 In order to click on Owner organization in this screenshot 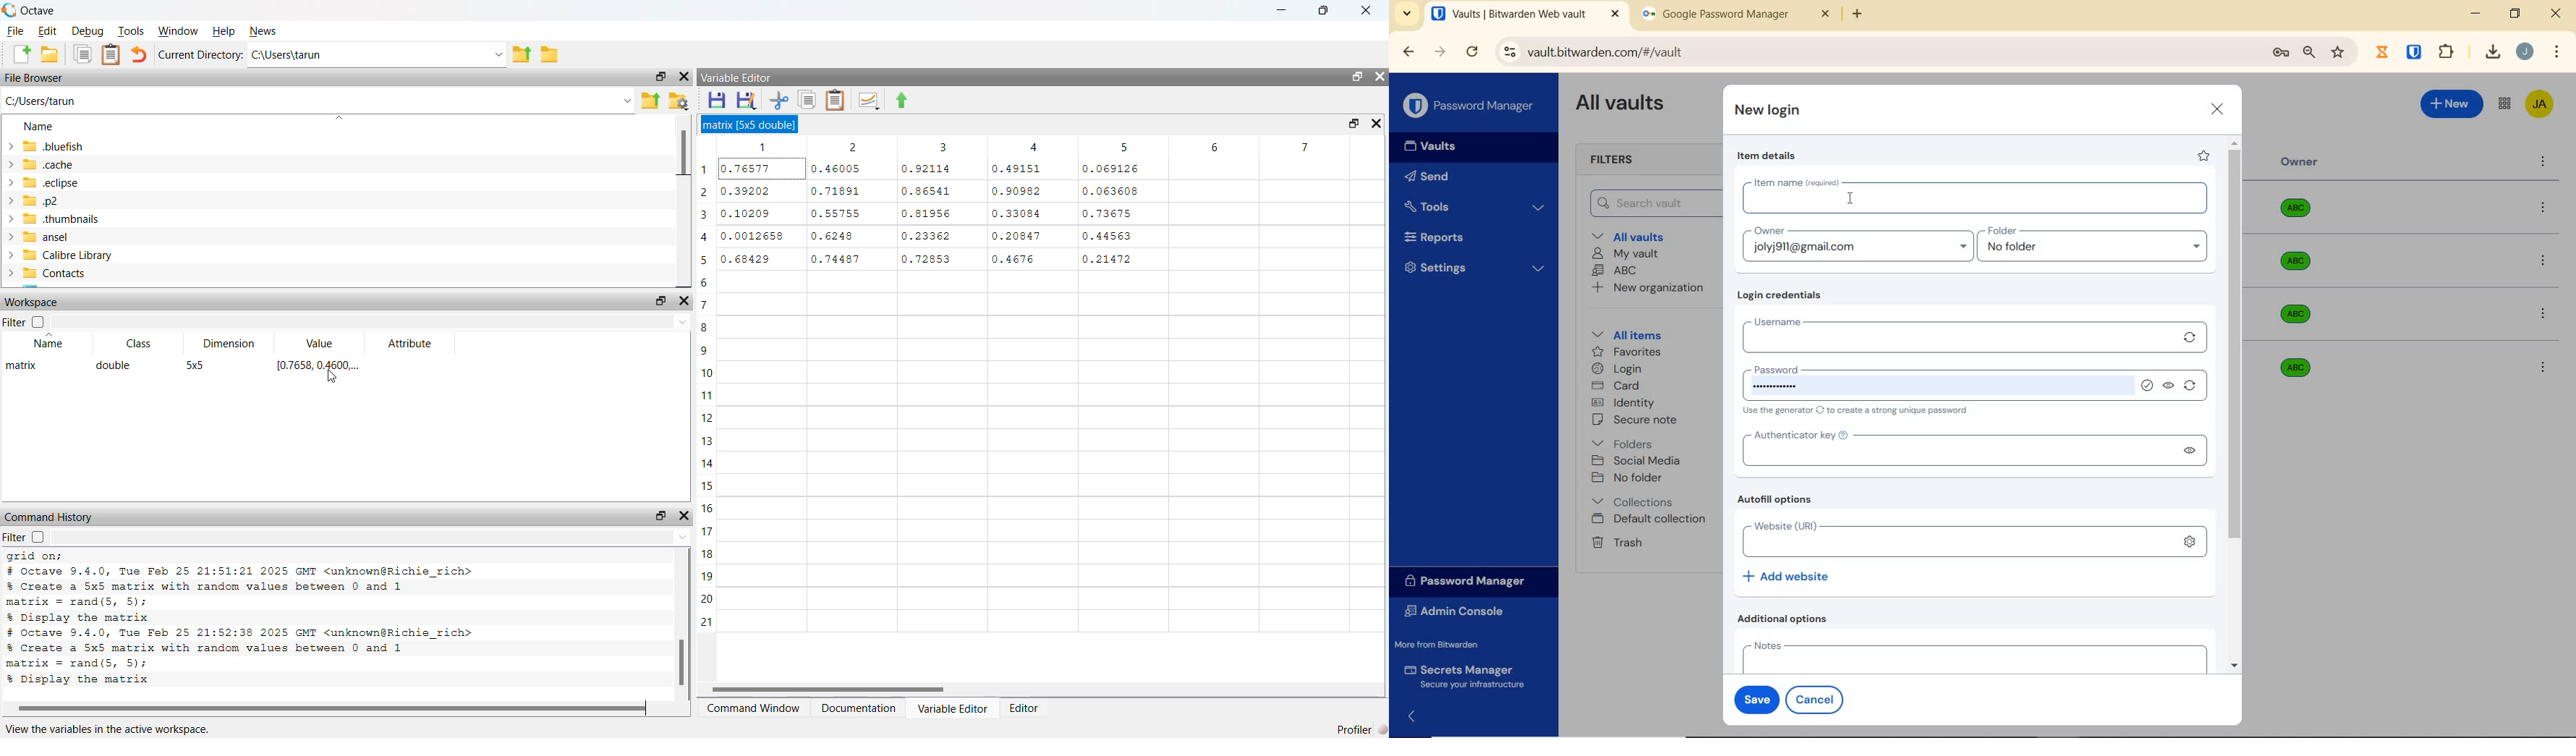, I will do `click(2301, 213)`.